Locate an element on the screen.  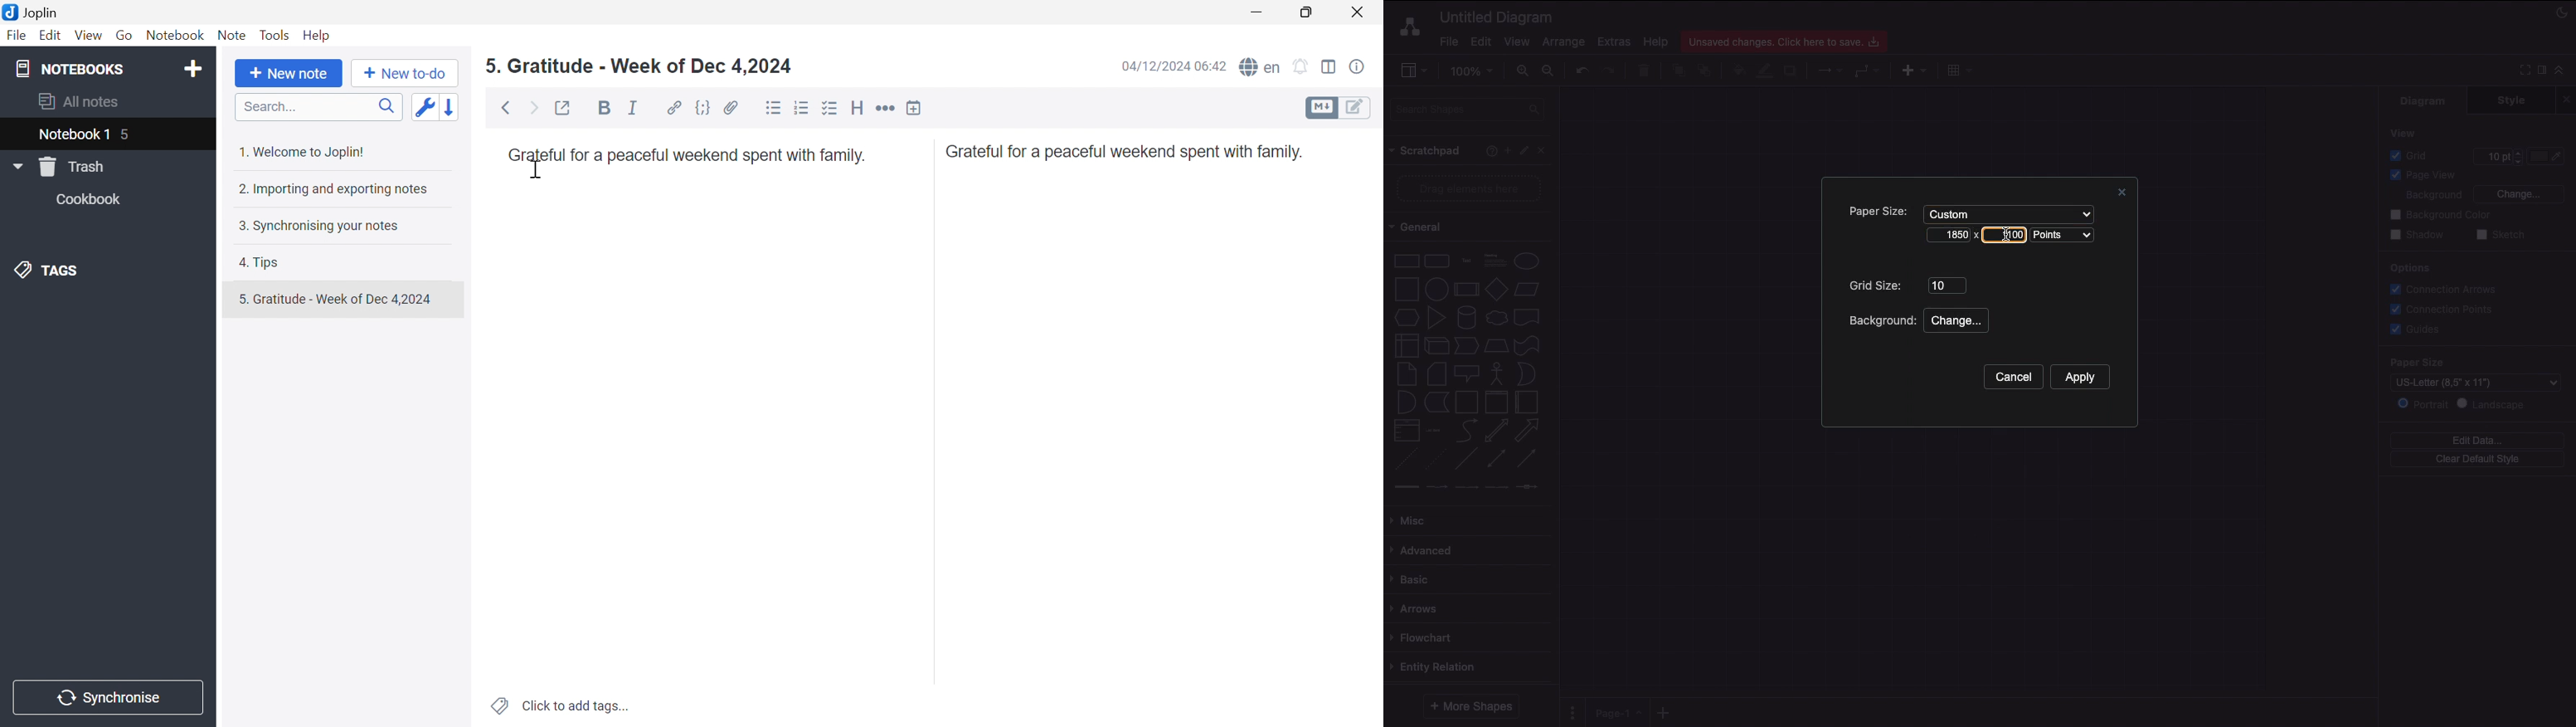
Click to add tags is located at coordinates (557, 708).